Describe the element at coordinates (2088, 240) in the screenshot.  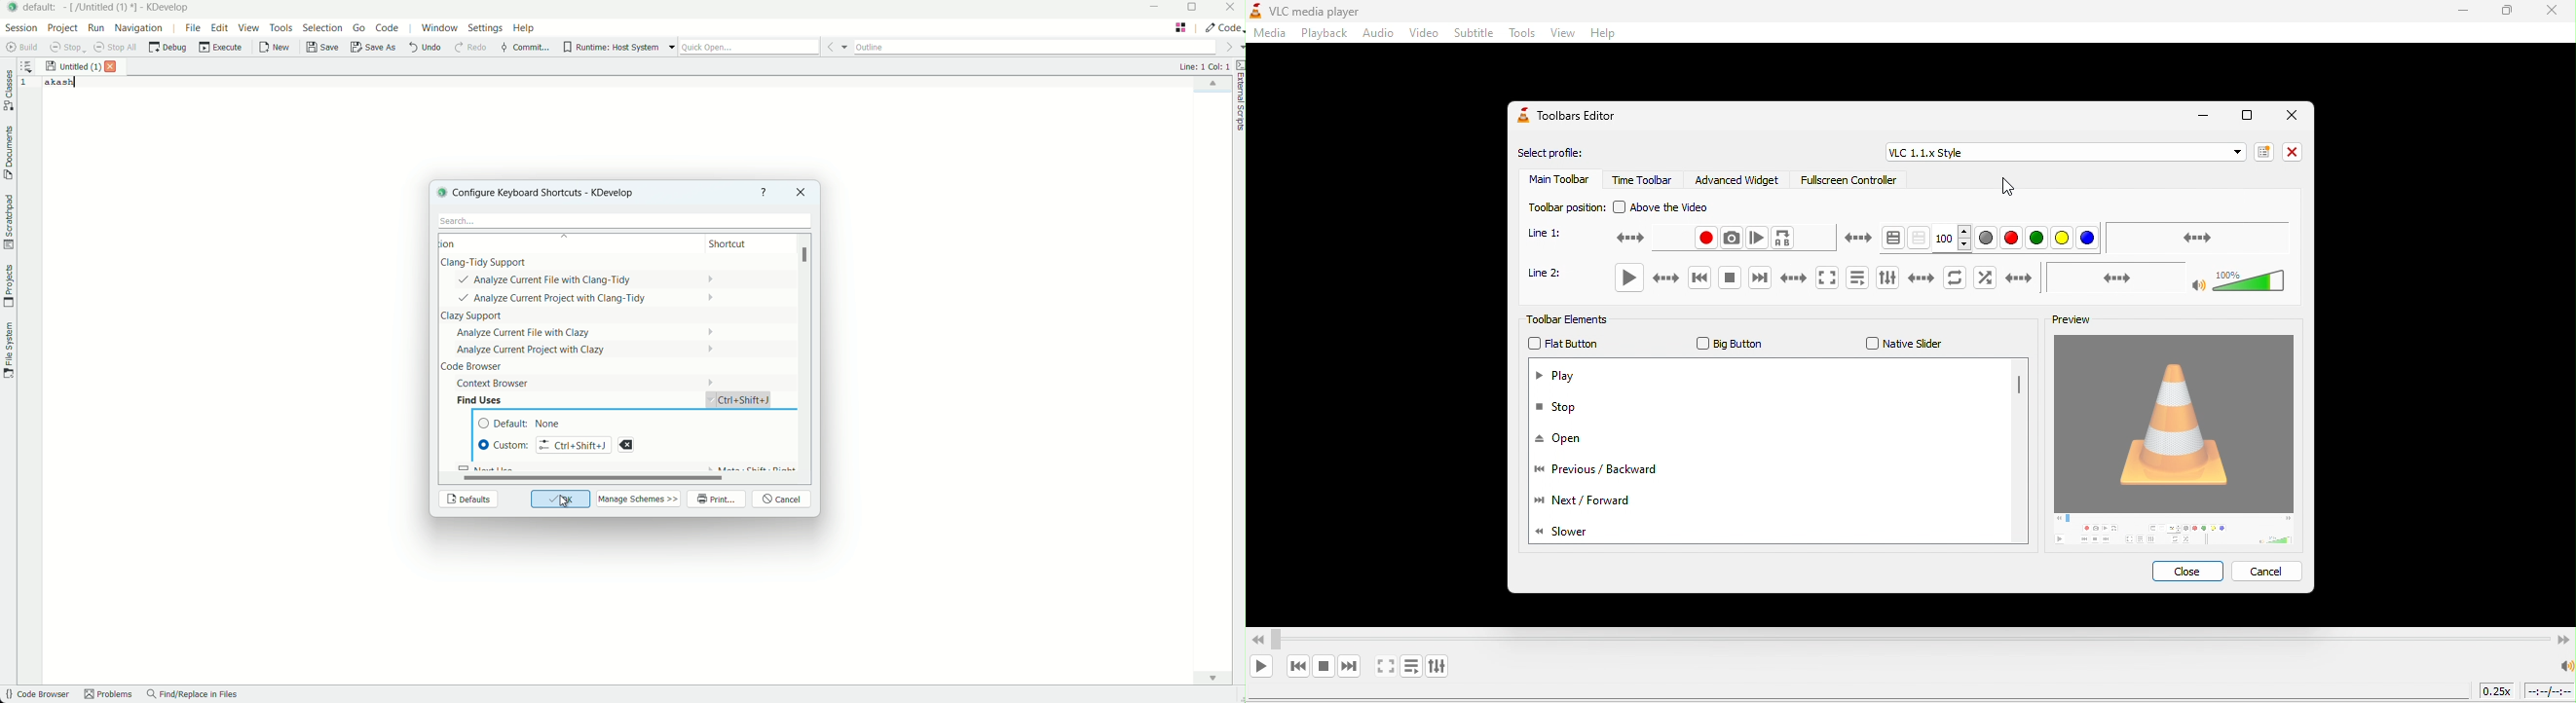
I see `blue` at that location.